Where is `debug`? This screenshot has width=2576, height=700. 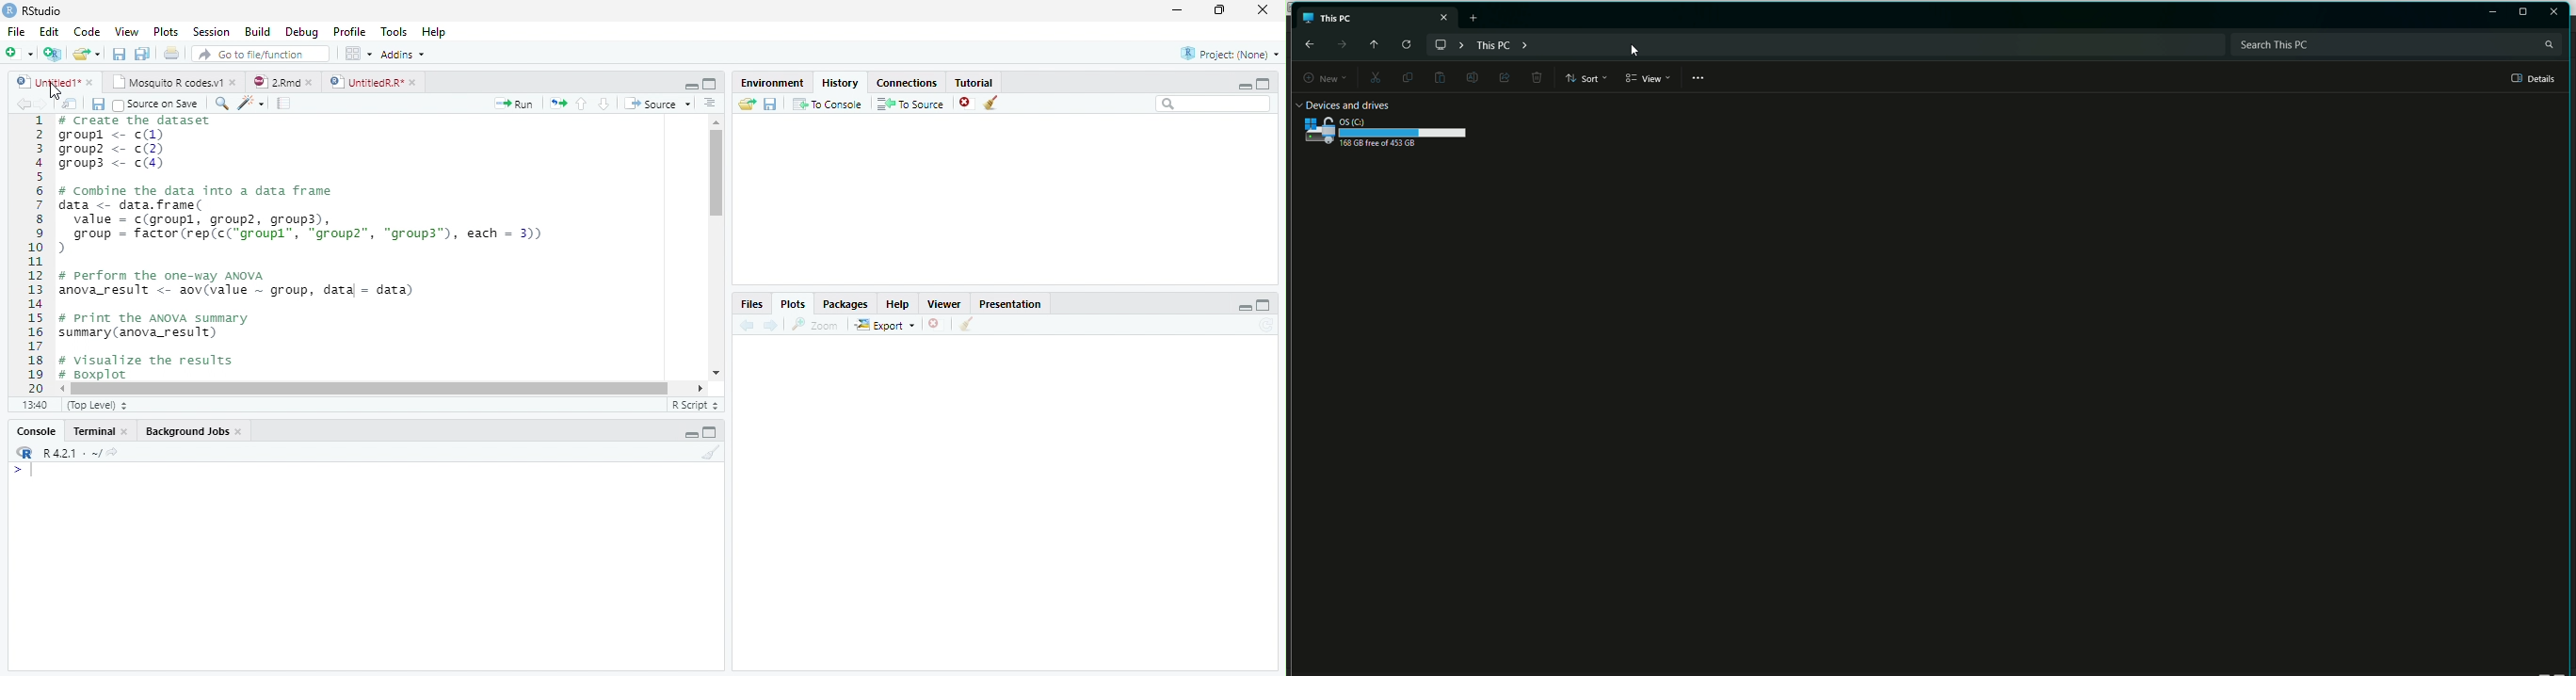
debug is located at coordinates (304, 33).